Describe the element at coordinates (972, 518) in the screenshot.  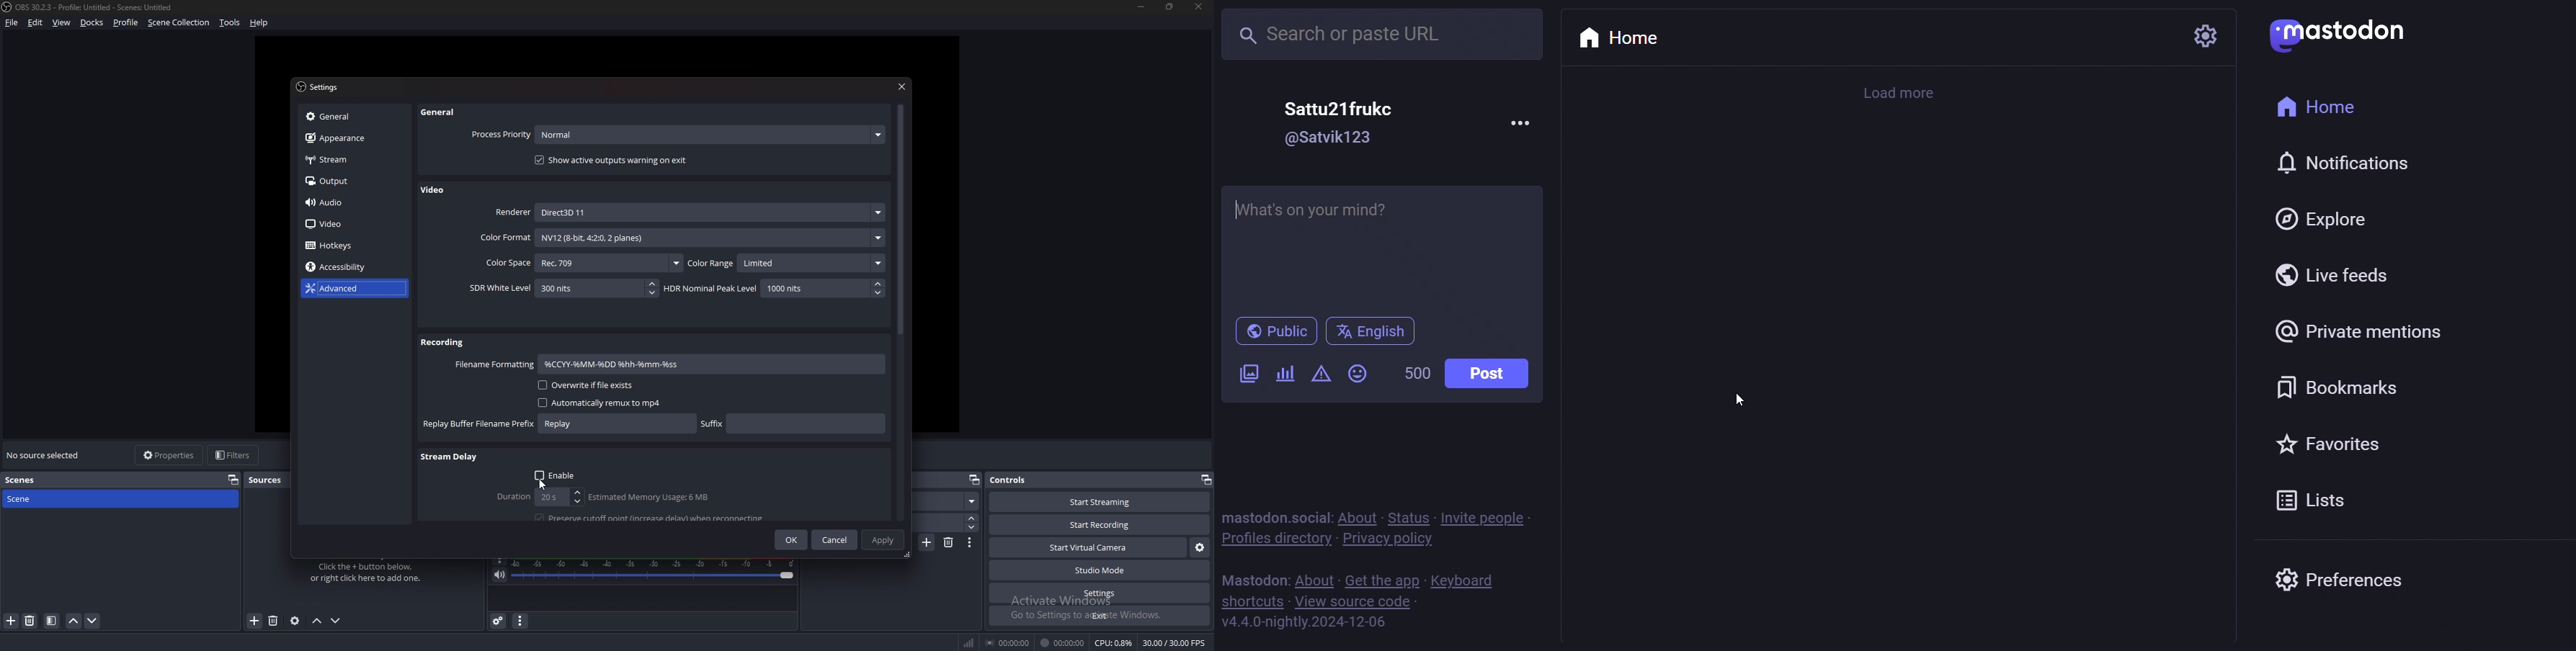
I see `increase duration` at that location.